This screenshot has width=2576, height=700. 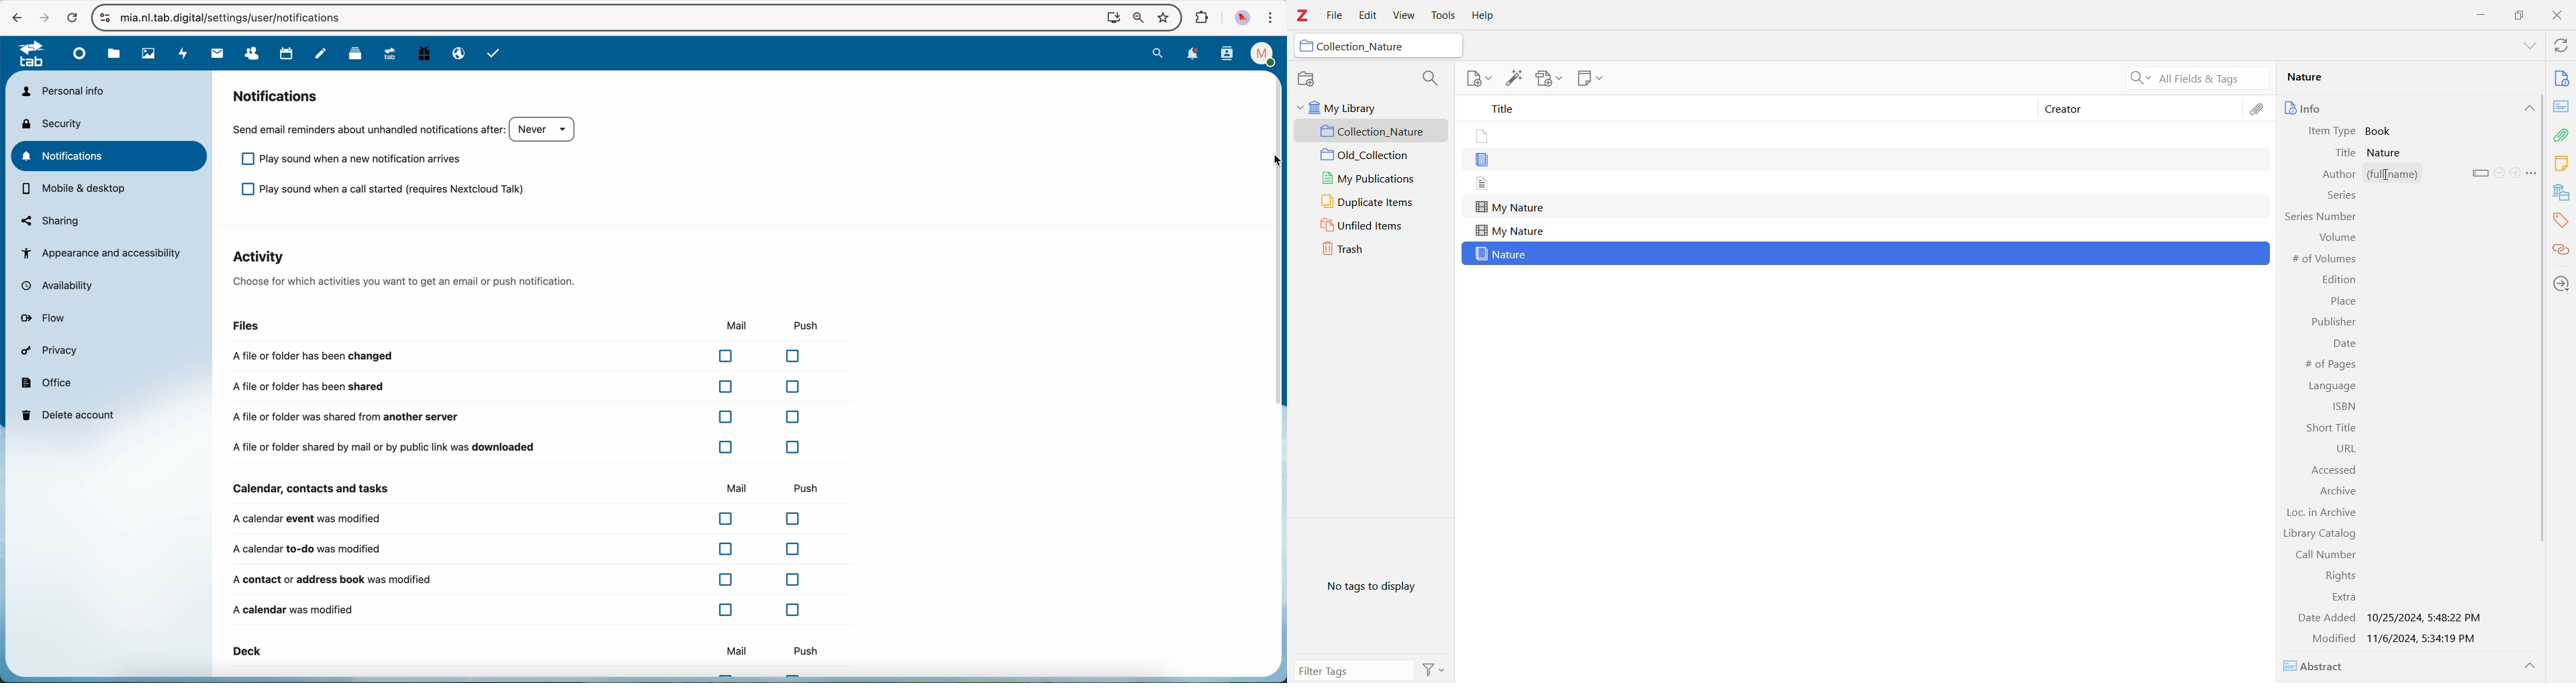 I want to click on No tags to display, so click(x=1375, y=585).